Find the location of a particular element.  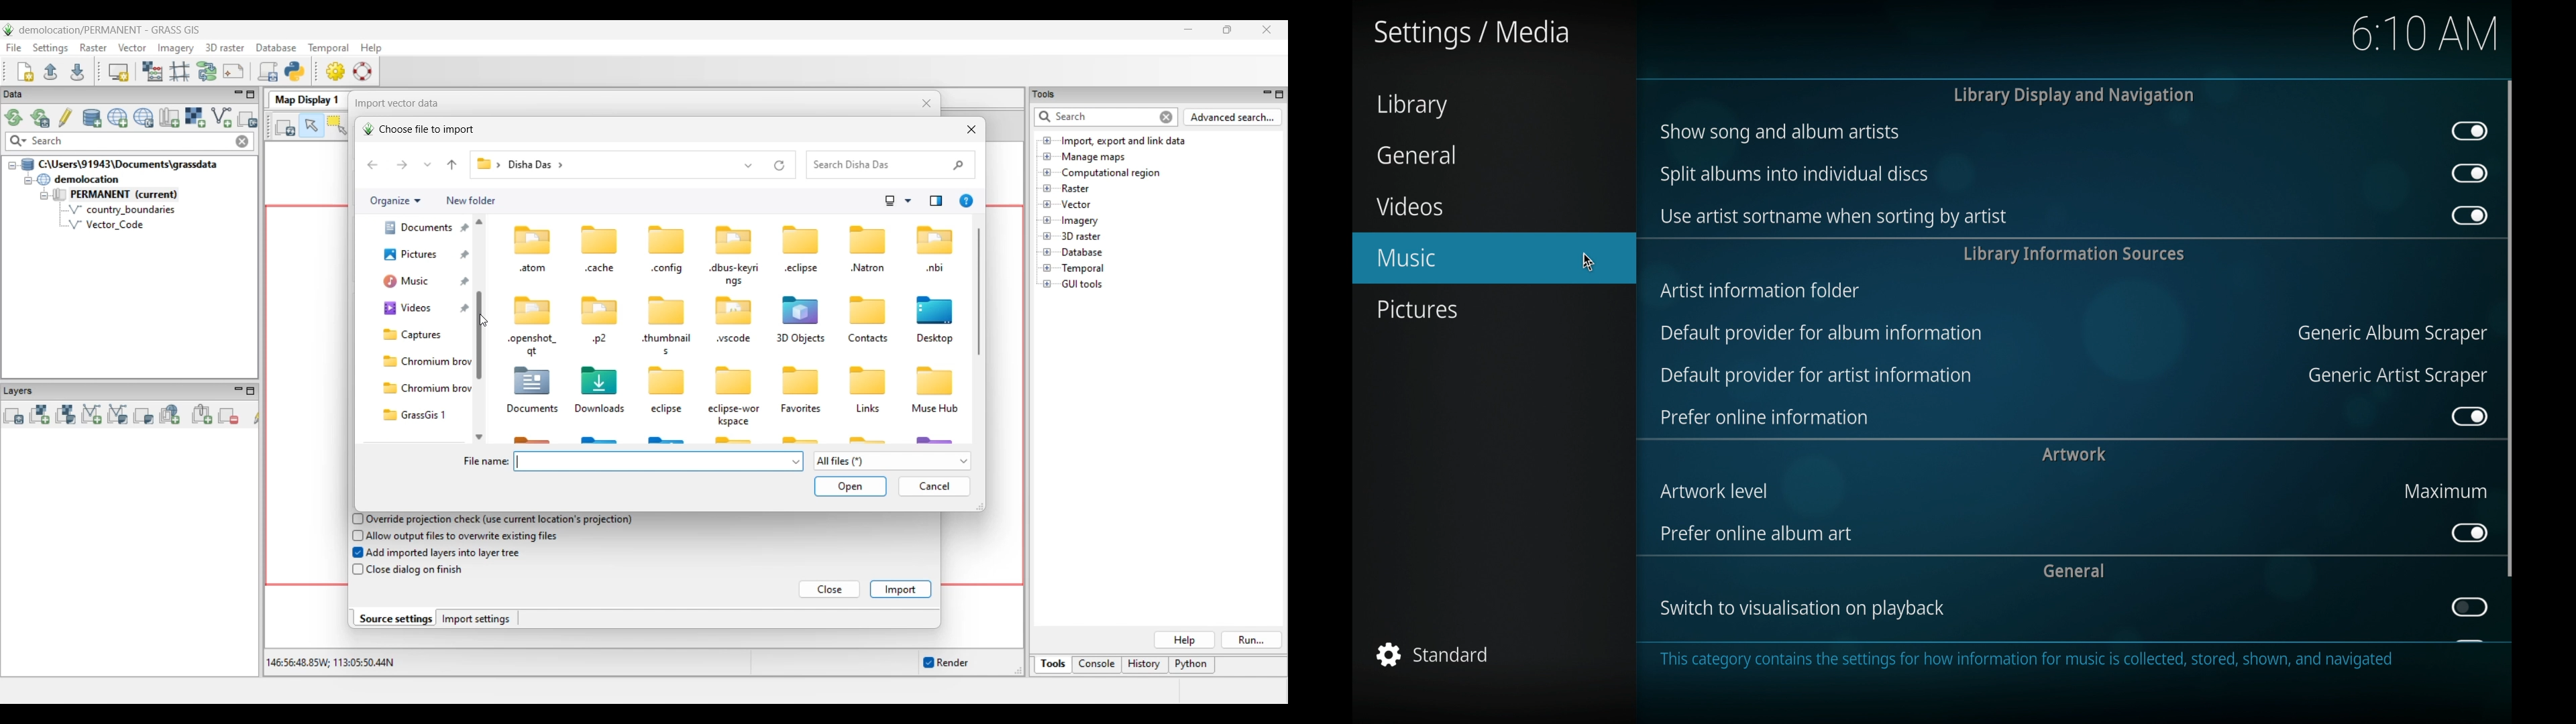

toggle button is located at coordinates (2468, 532).